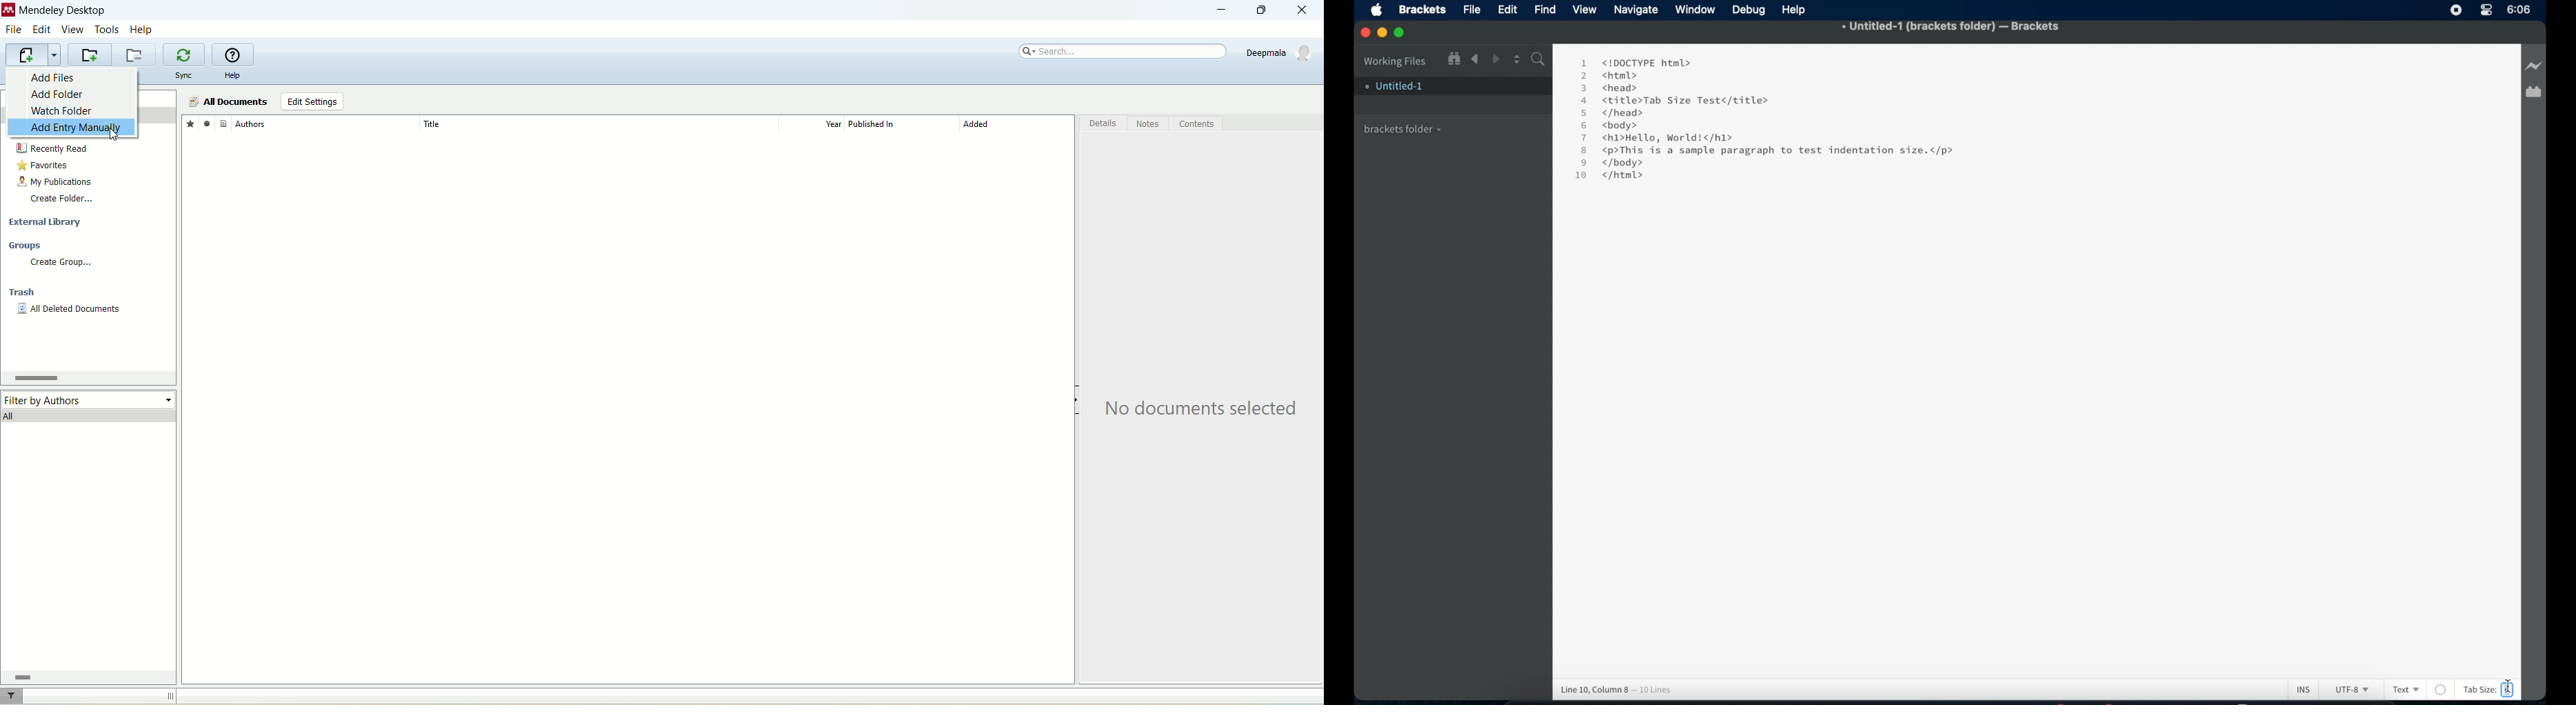 This screenshot has height=728, width=2576. What do you see at coordinates (1659, 138) in the screenshot?
I see `7 <h1>Hello, World!</h1>` at bounding box center [1659, 138].